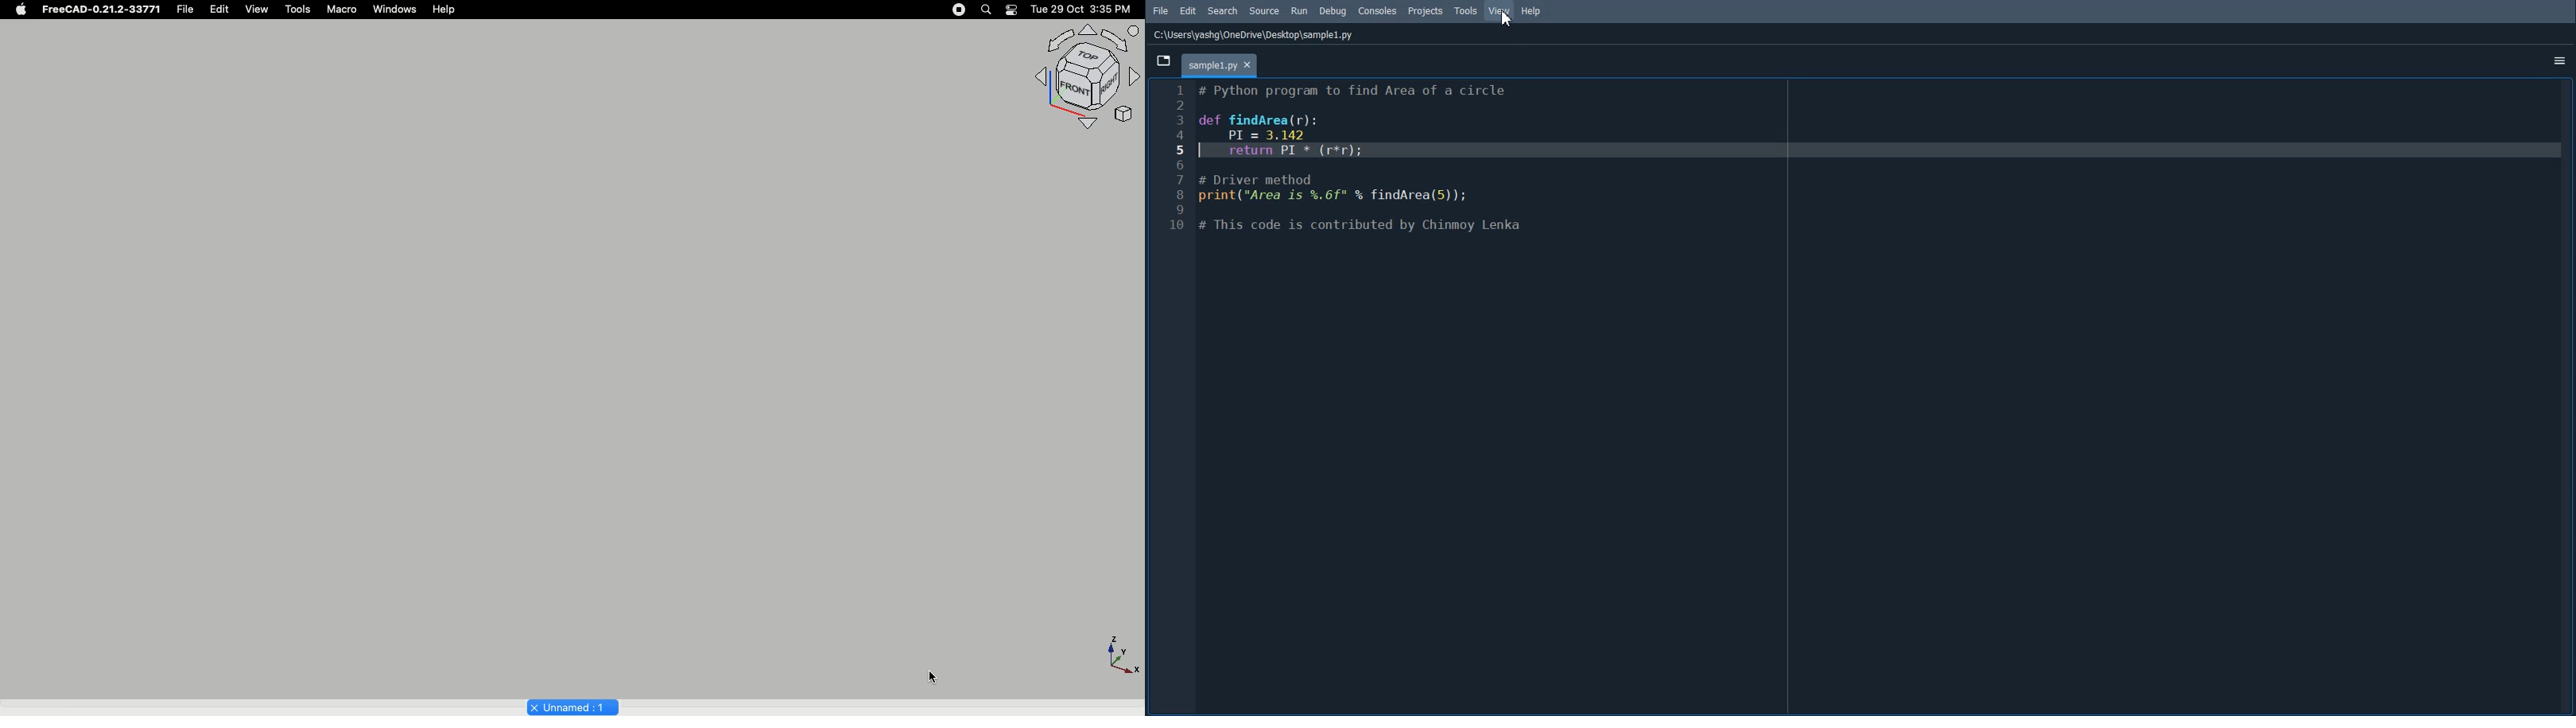 Image resolution: width=2576 pixels, height=728 pixels. What do you see at coordinates (1500, 10) in the screenshot?
I see `View` at bounding box center [1500, 10].